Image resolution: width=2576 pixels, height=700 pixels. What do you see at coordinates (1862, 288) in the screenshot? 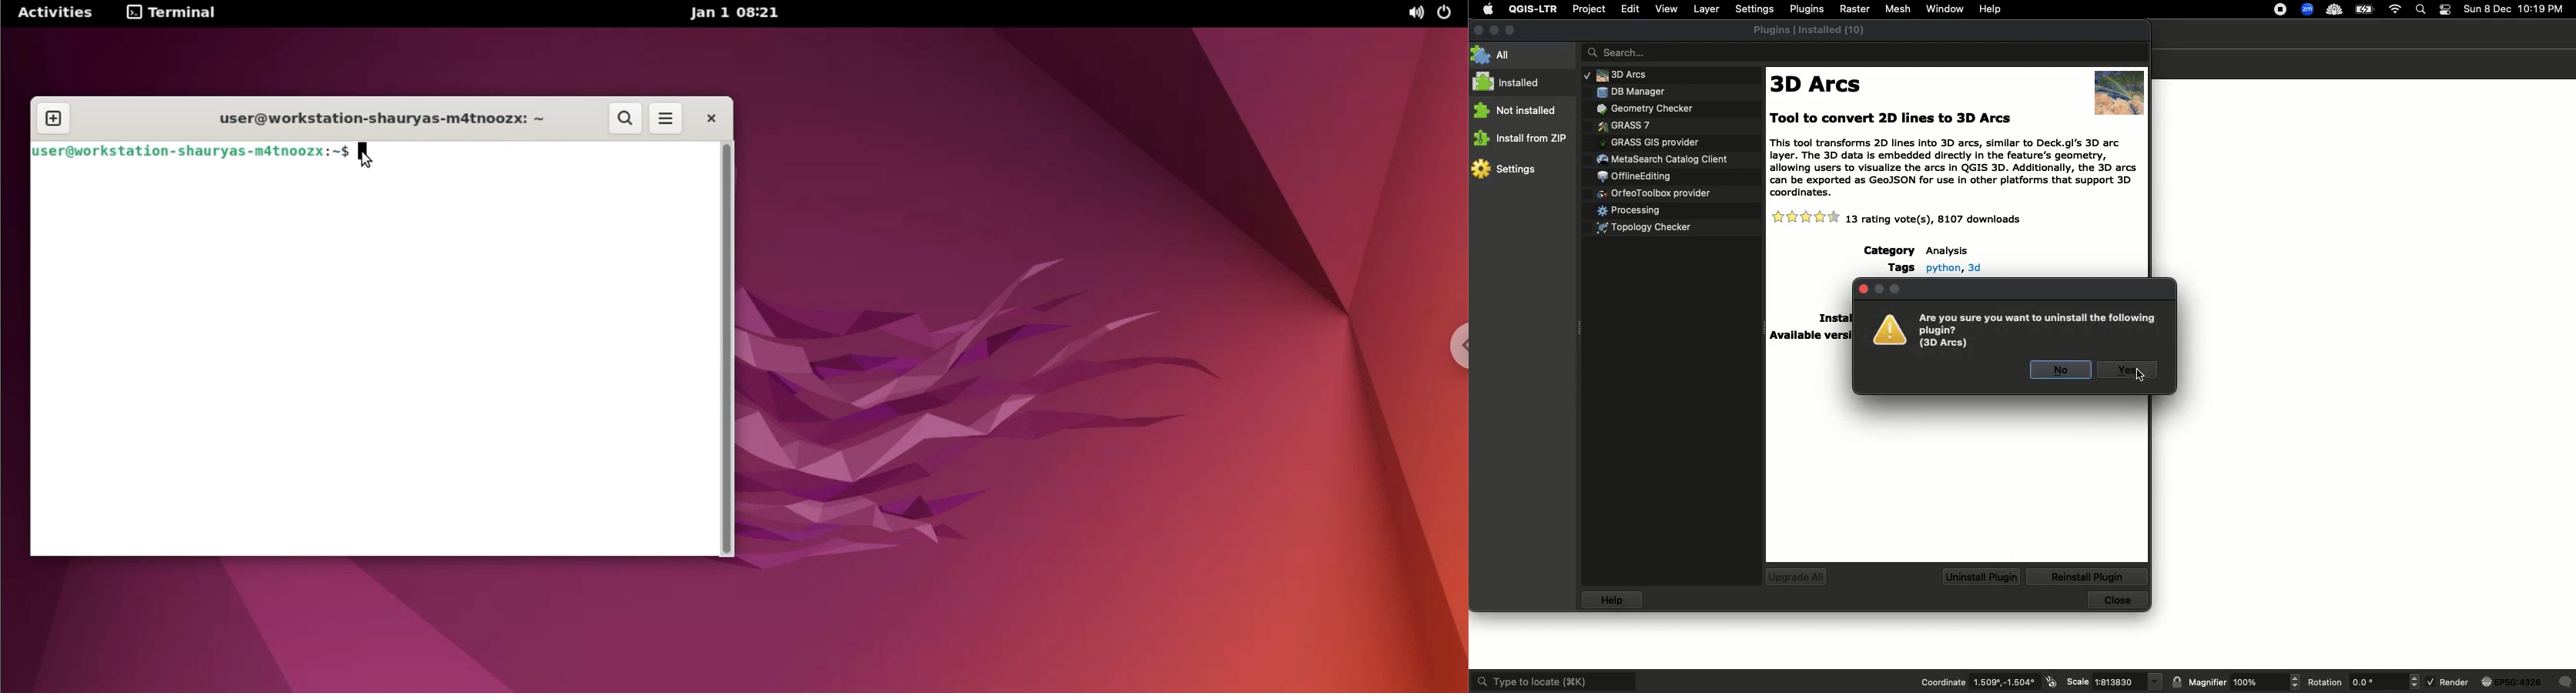
I see `close` at bounding box center [1862, 288].